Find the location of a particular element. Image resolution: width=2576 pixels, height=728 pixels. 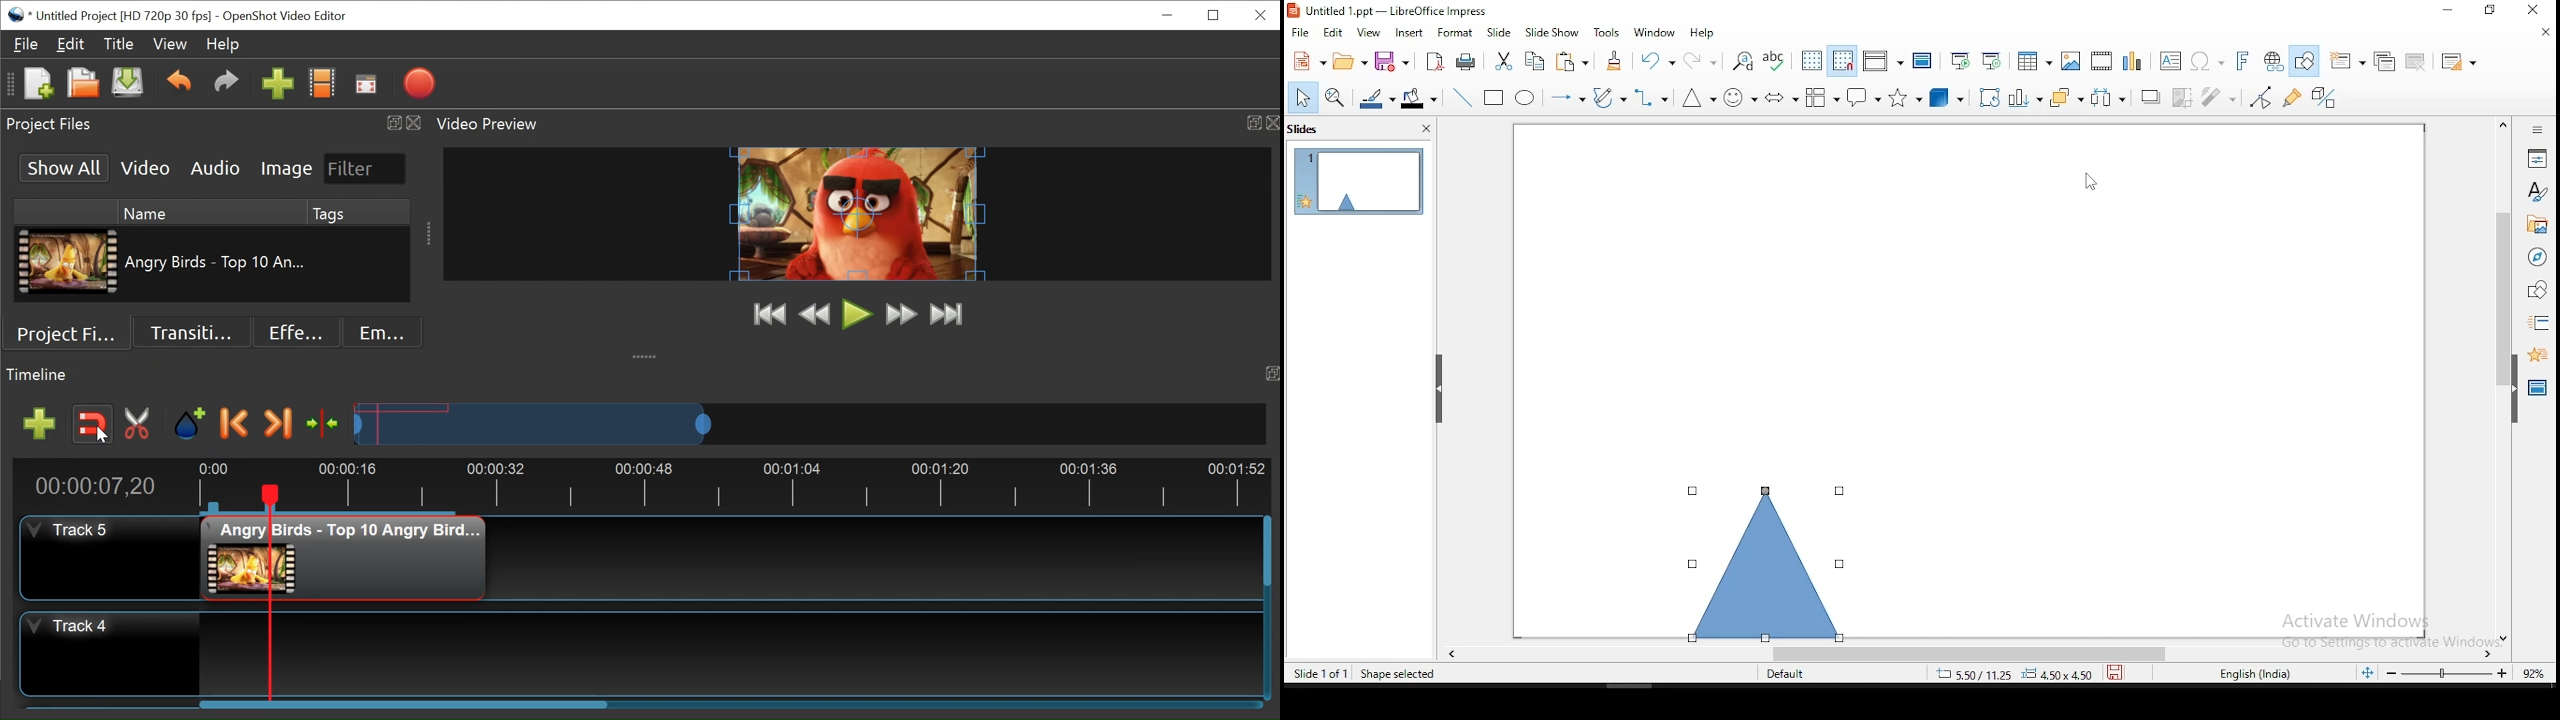

shape is located at coordinates (1763, 558).